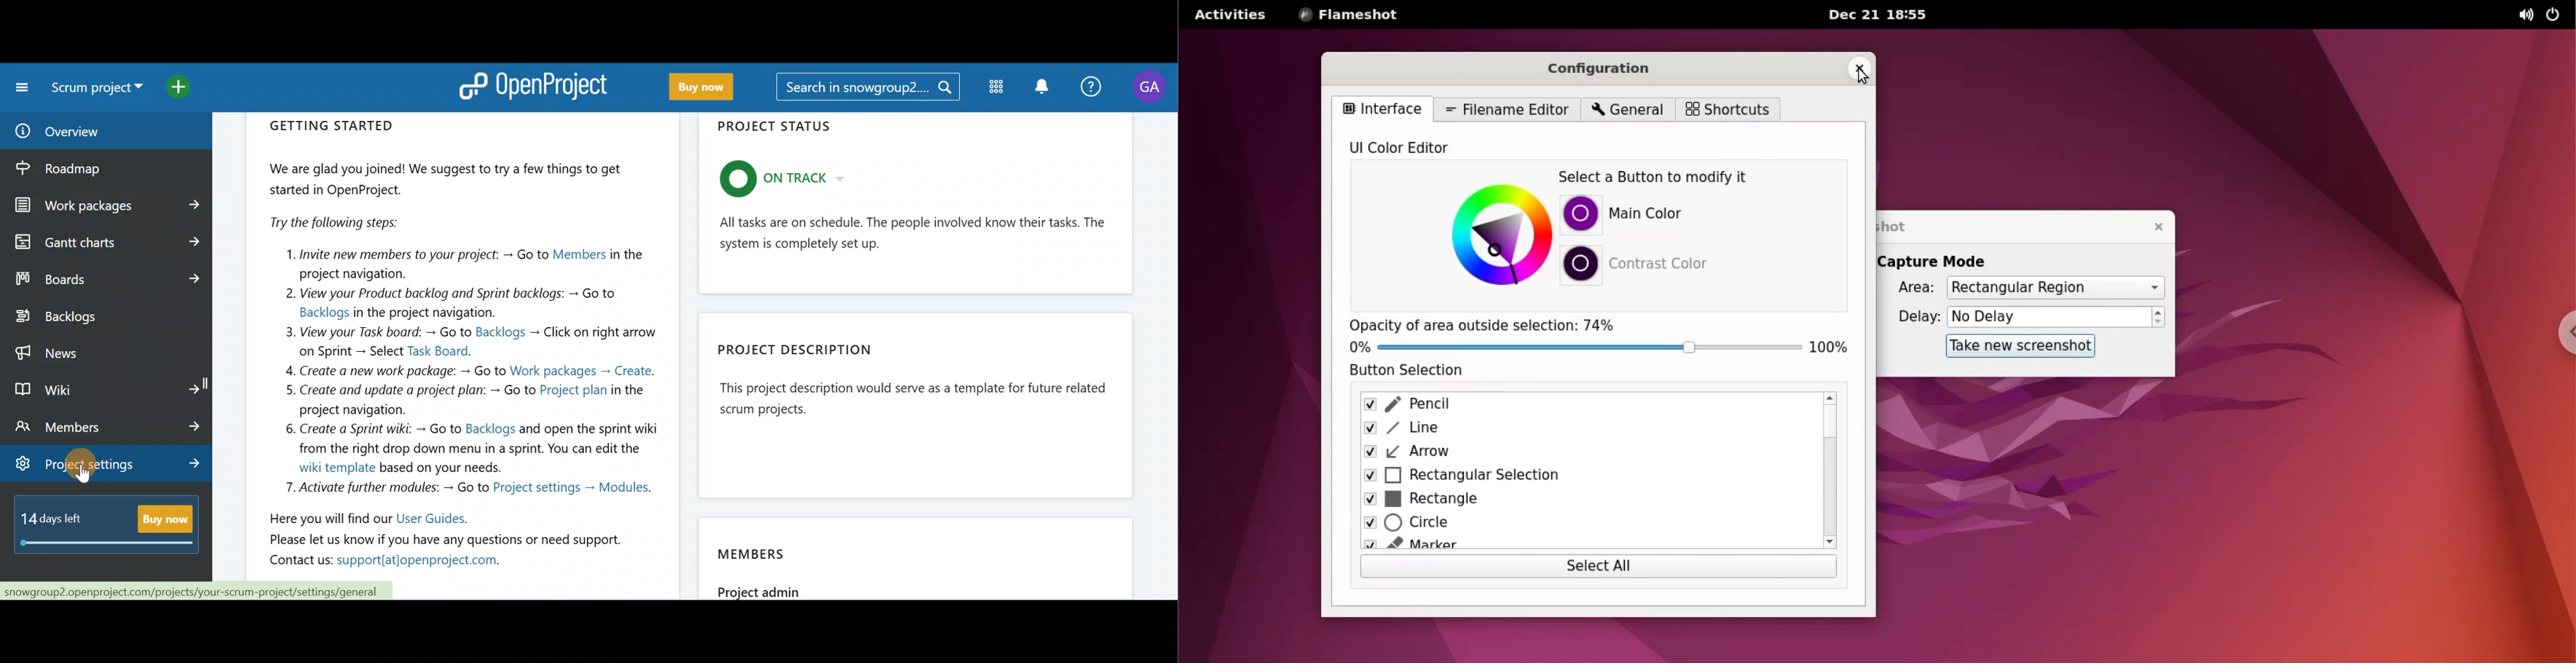 The image size is (2576, 672). Describe the element at coordinates (1039, 86) in the screenshot. I see `Notification centre` at that location.